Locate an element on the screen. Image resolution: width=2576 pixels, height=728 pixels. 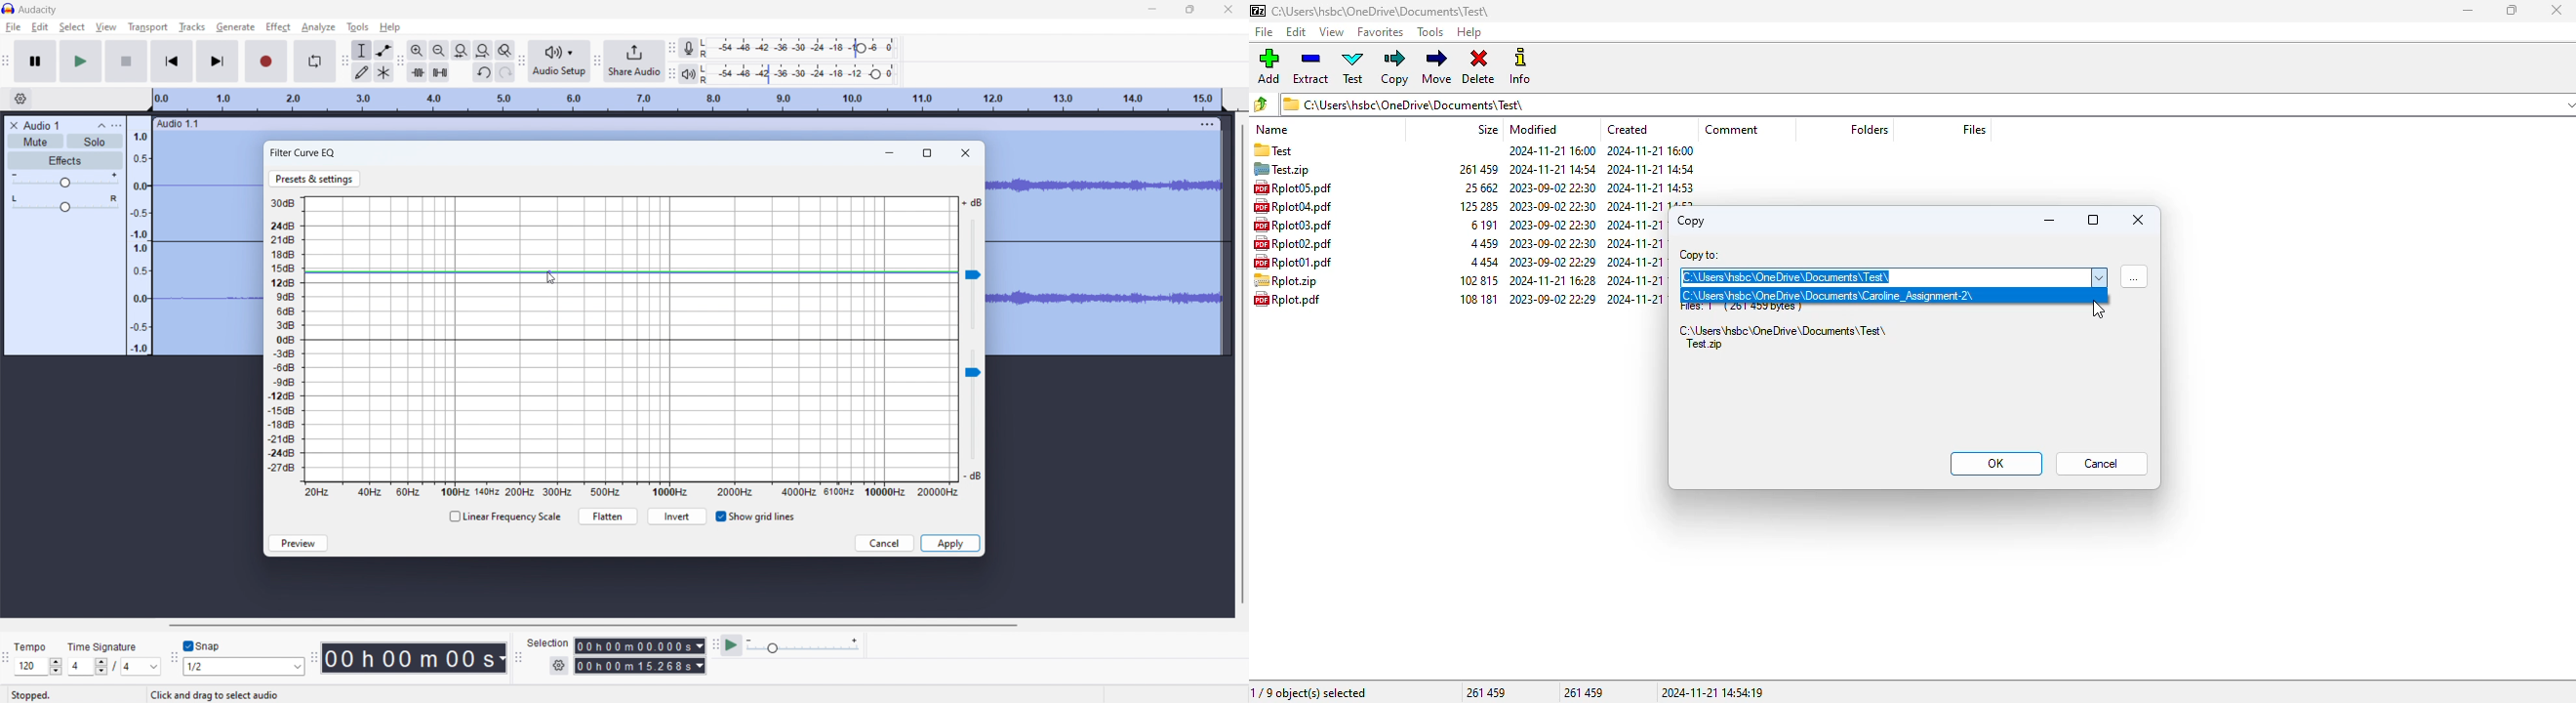
Click and drag to select audio is located at coordinates (213, 695).